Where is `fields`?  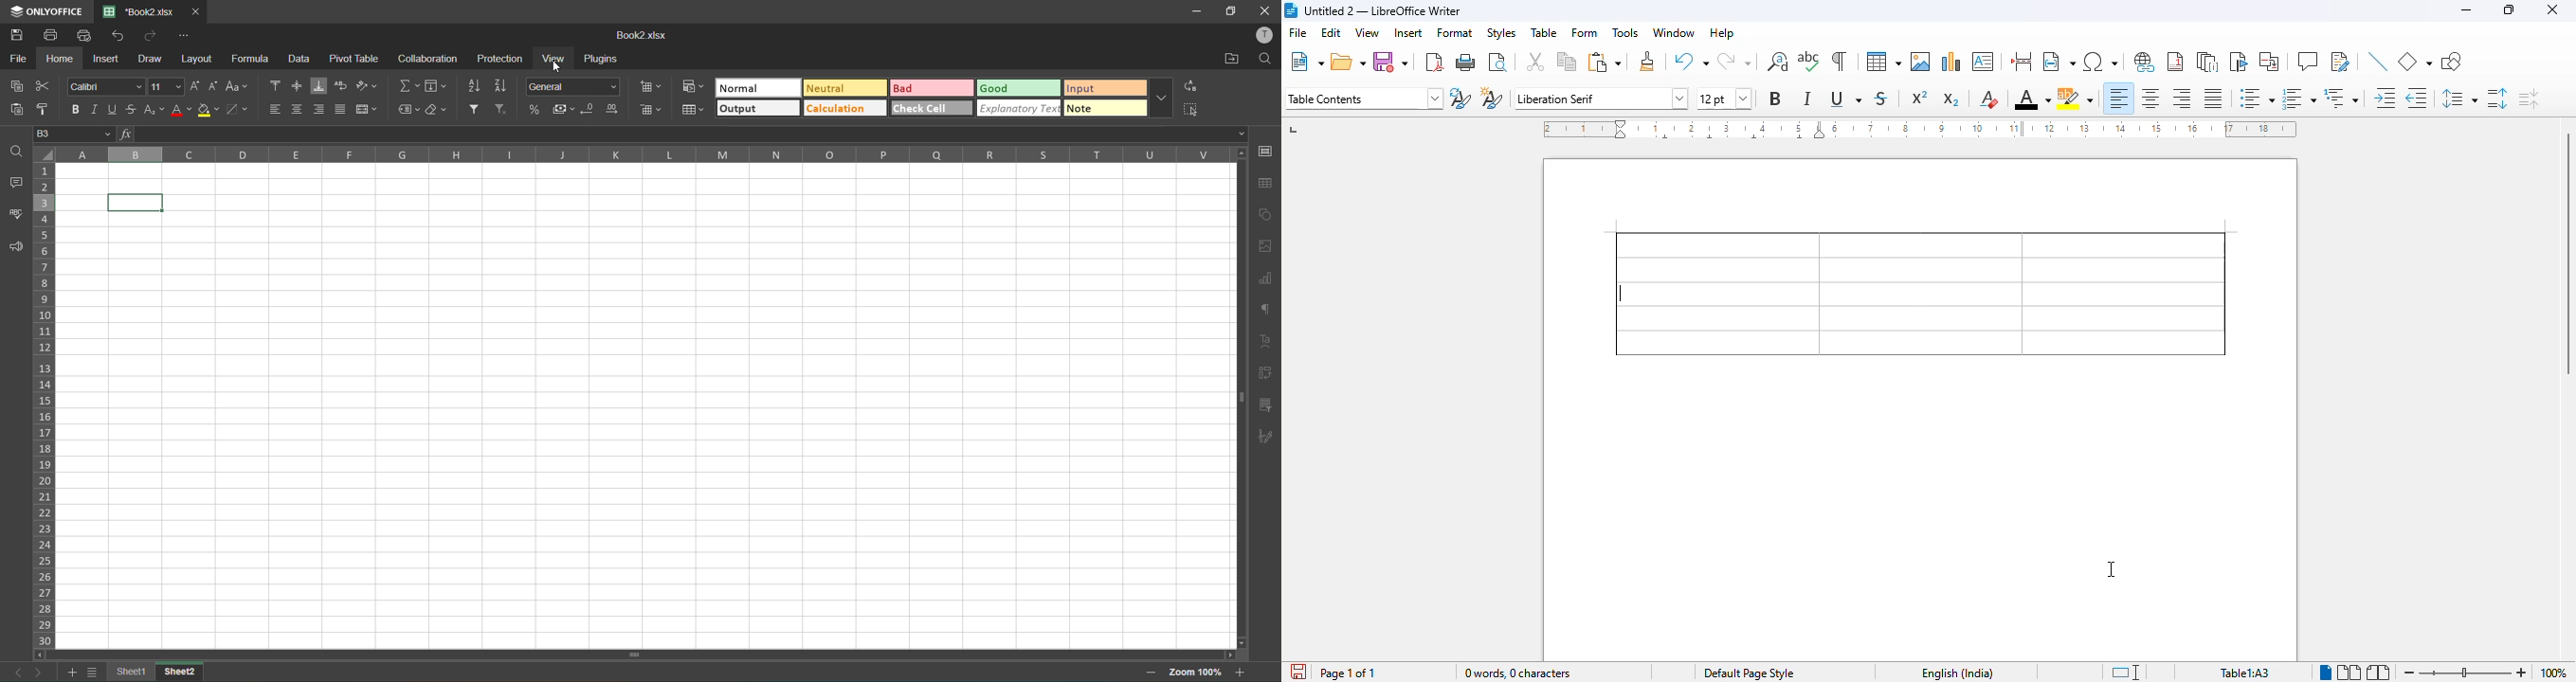
fields is located at coordinates (437, 87).